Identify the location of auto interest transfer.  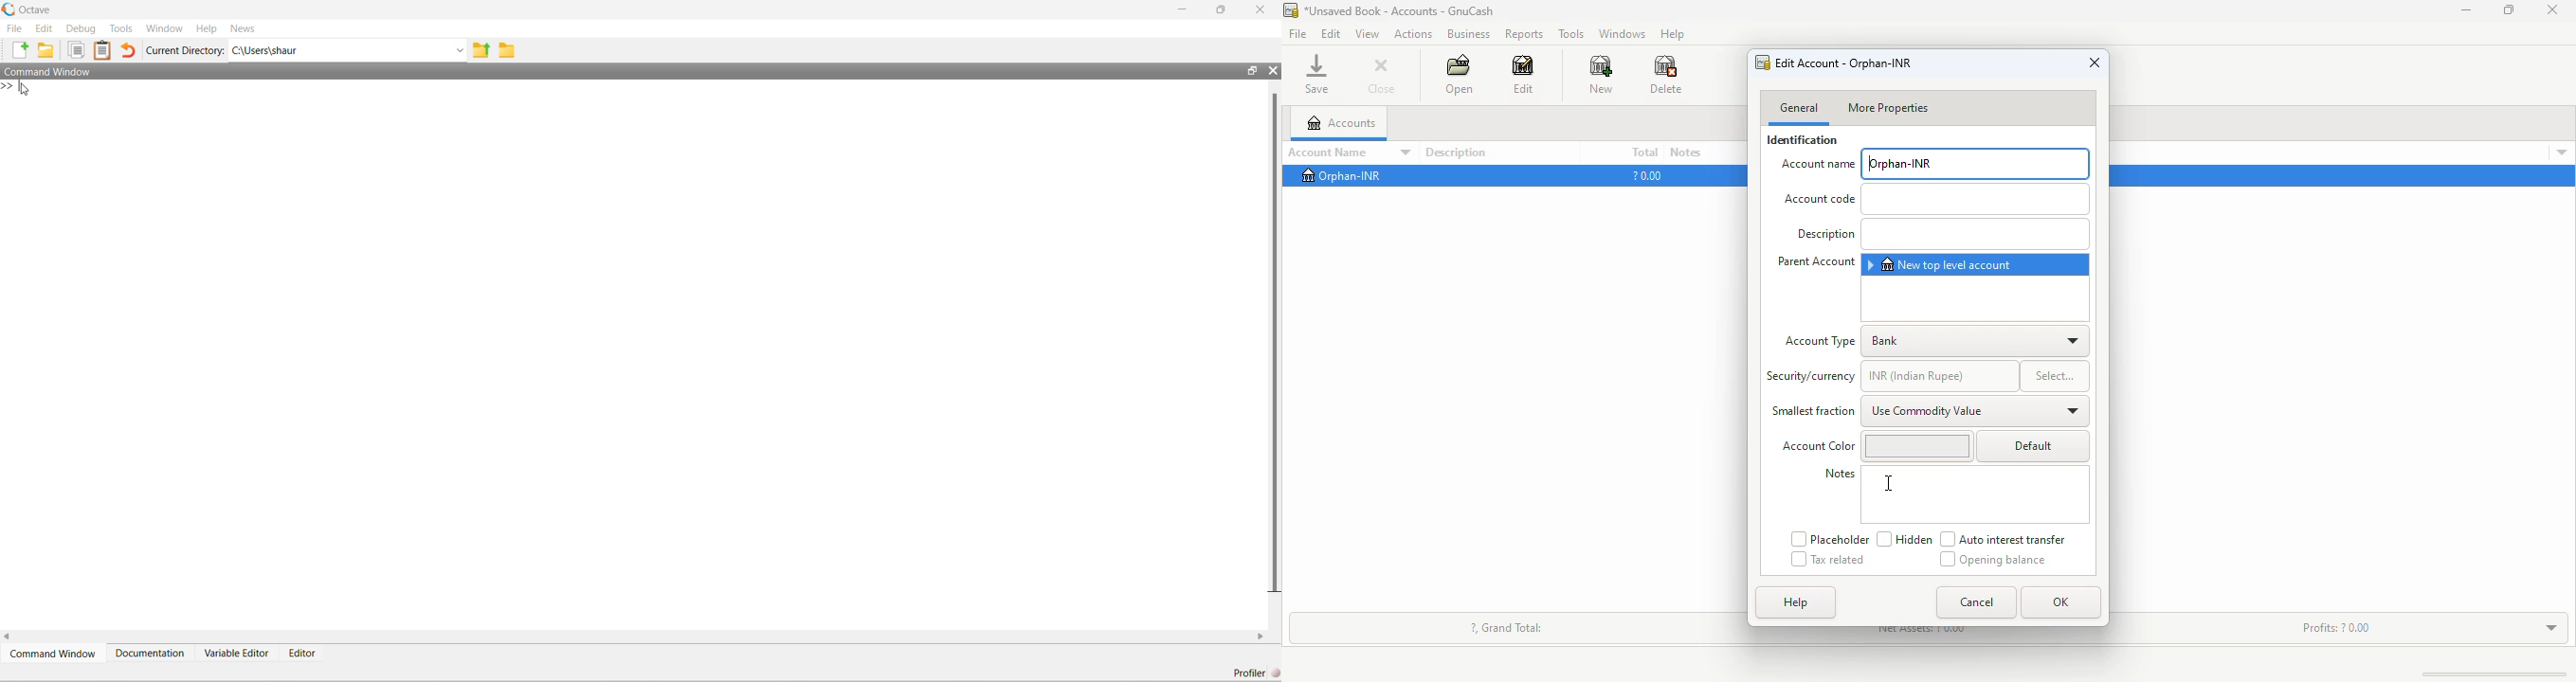
(2004, 539).